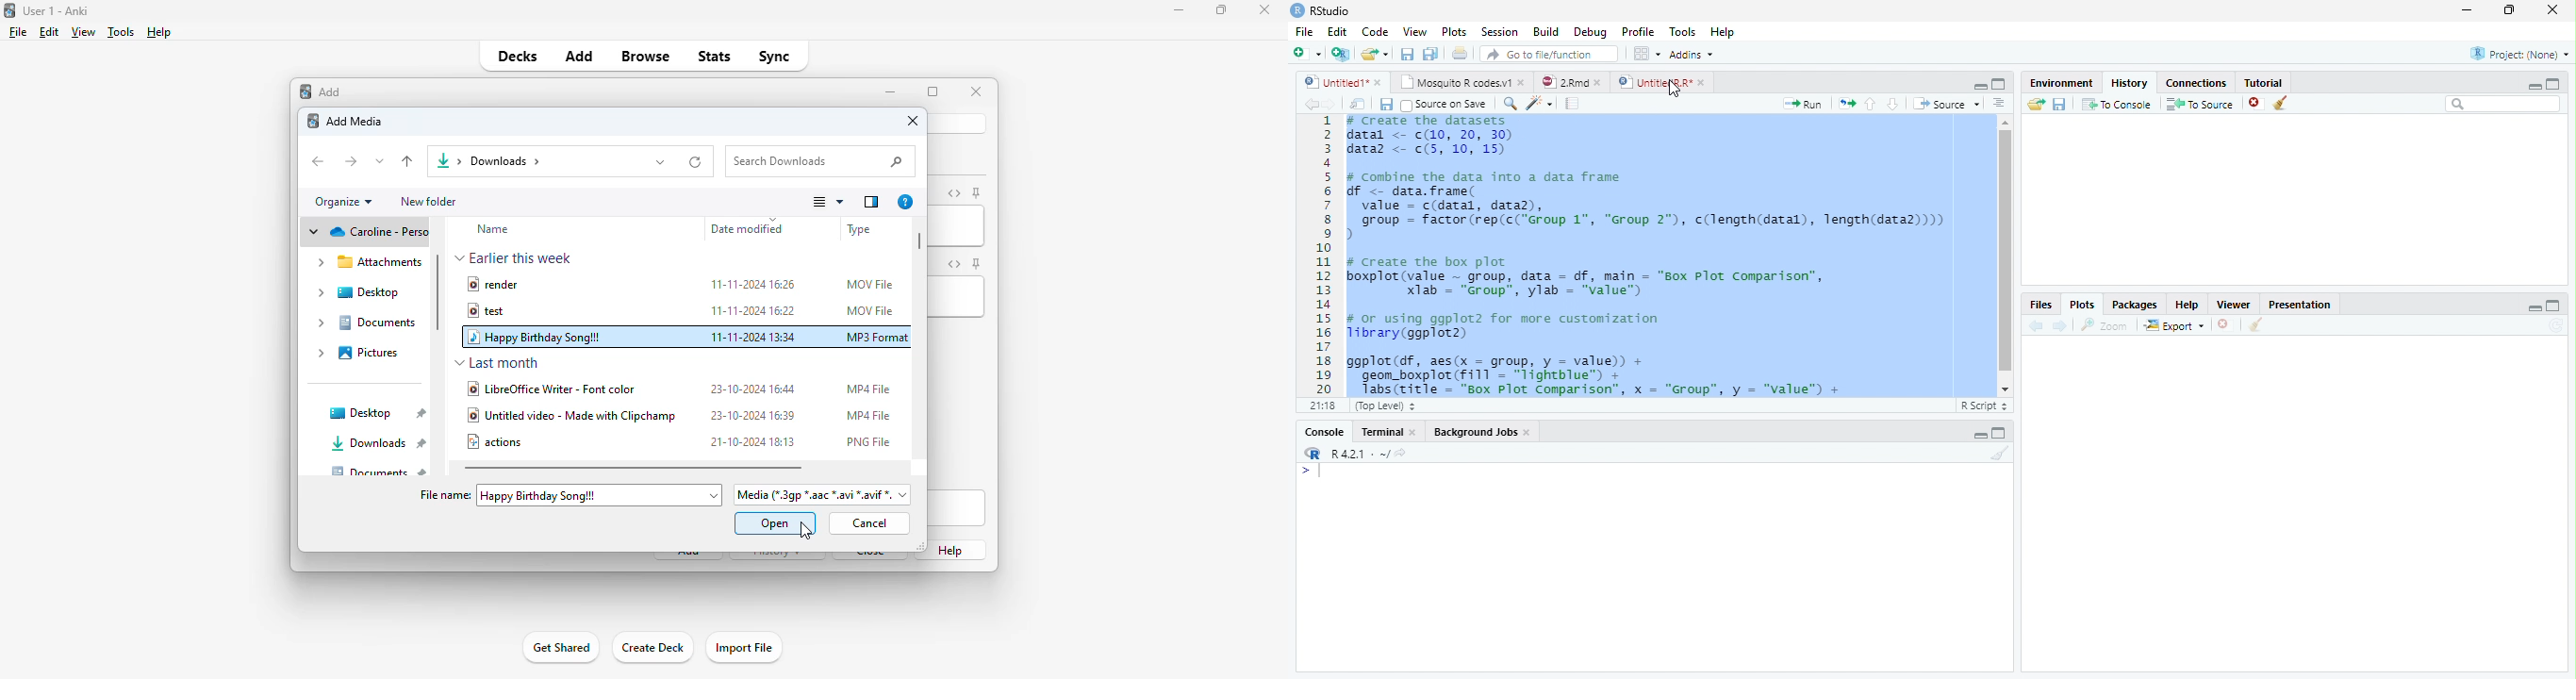 This screenshot has width=2576, height=700. I want to click on Remove the selected history entries, so click(2255, 103).